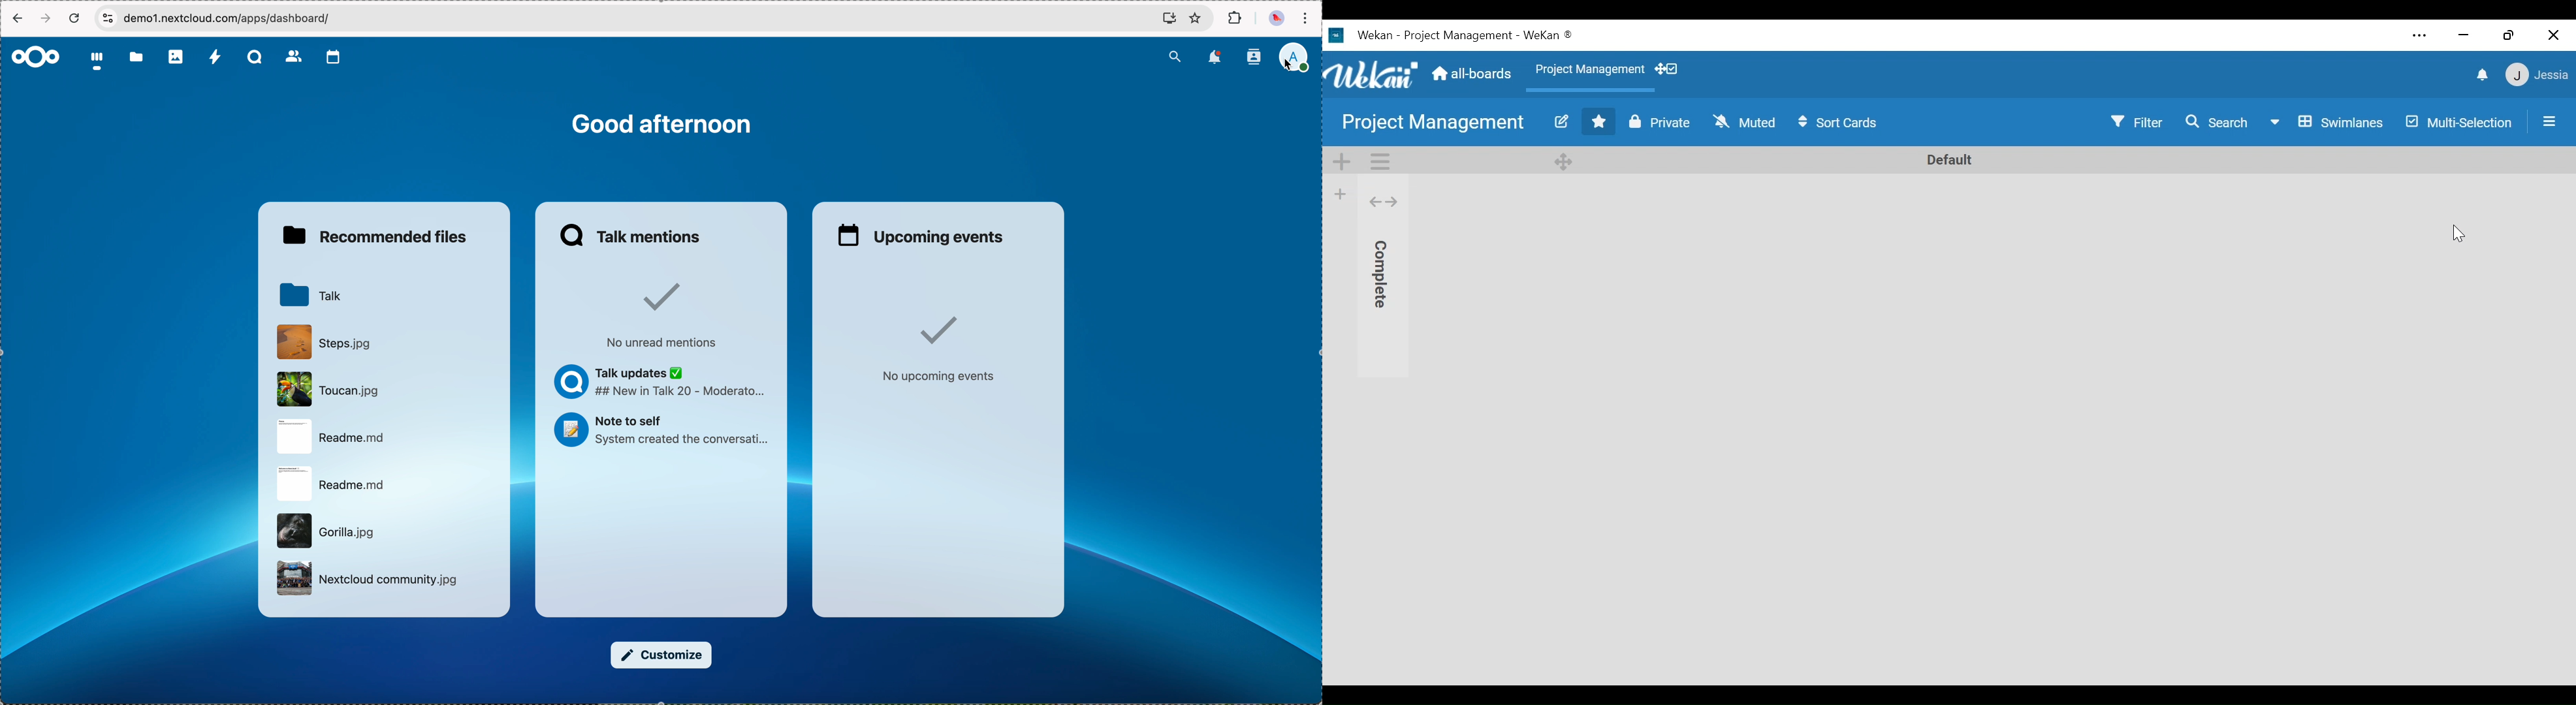  What do you see at coordinates (1340, 193) in the screenshot?
I see `add` at bounding box center [1340, 193].